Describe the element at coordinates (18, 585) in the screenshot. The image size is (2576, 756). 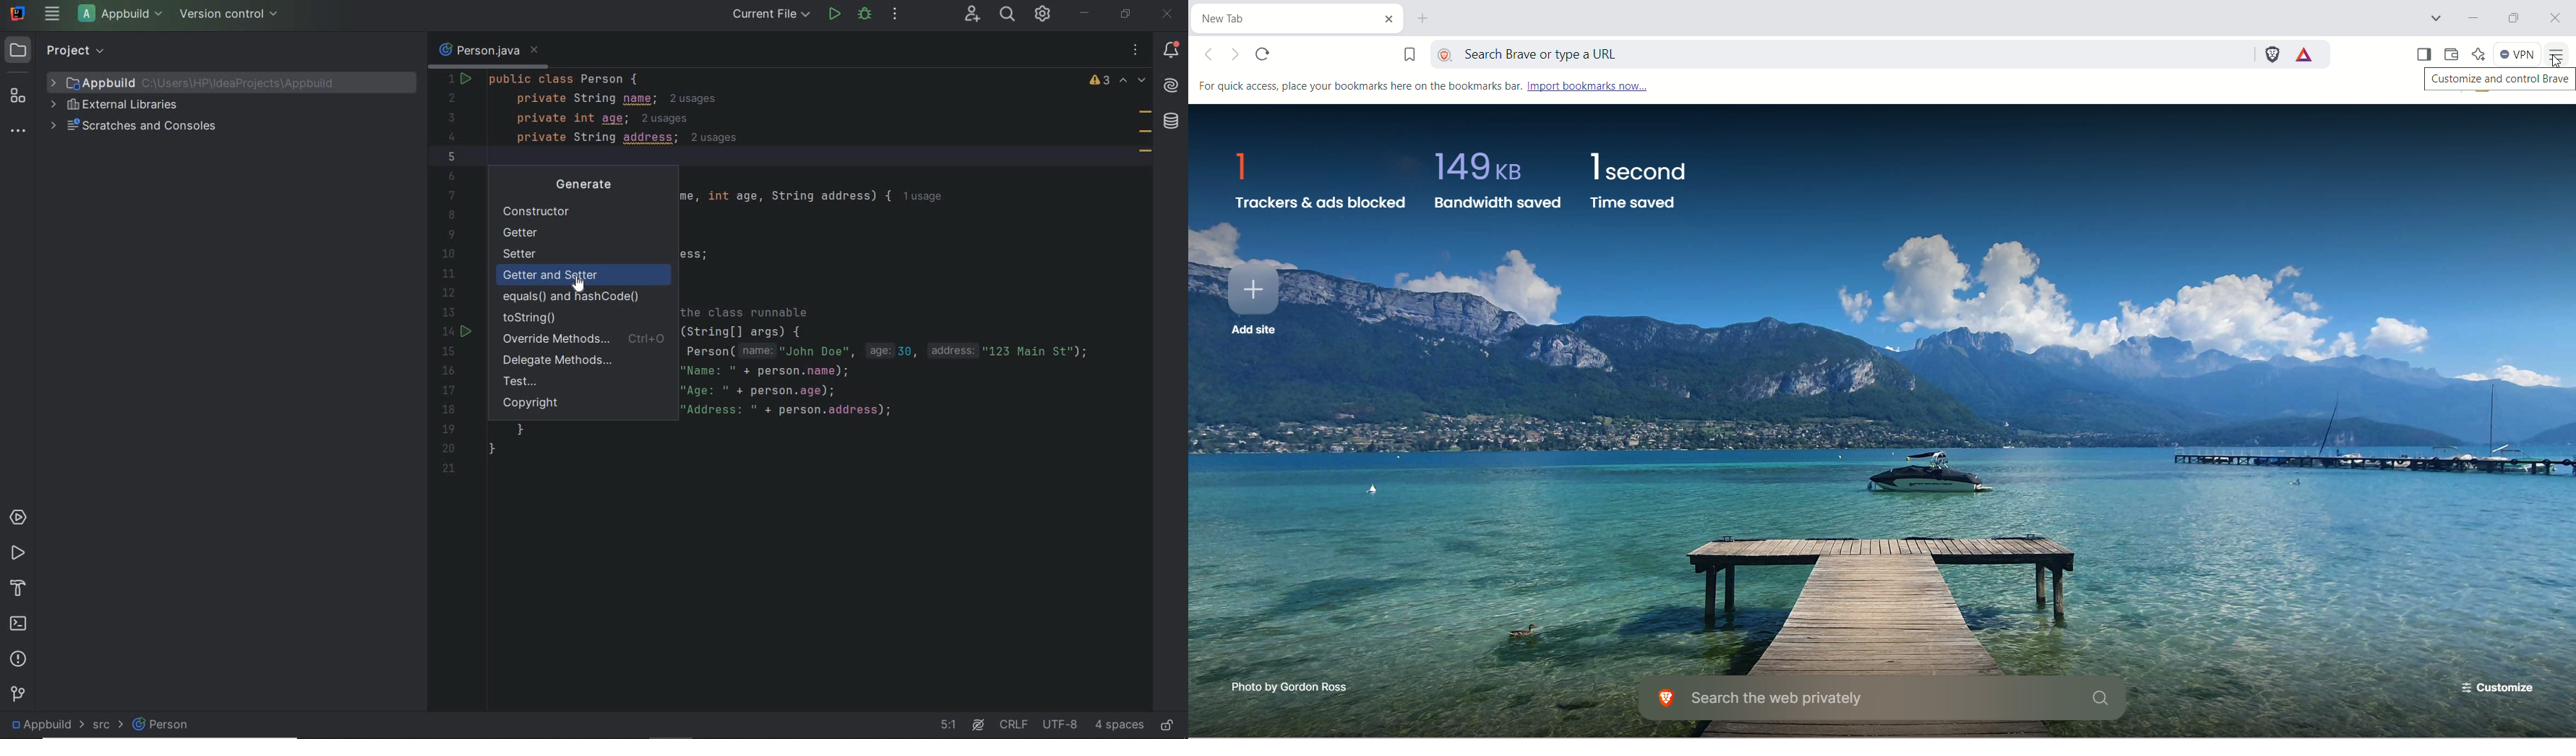
I see `build` at that location.